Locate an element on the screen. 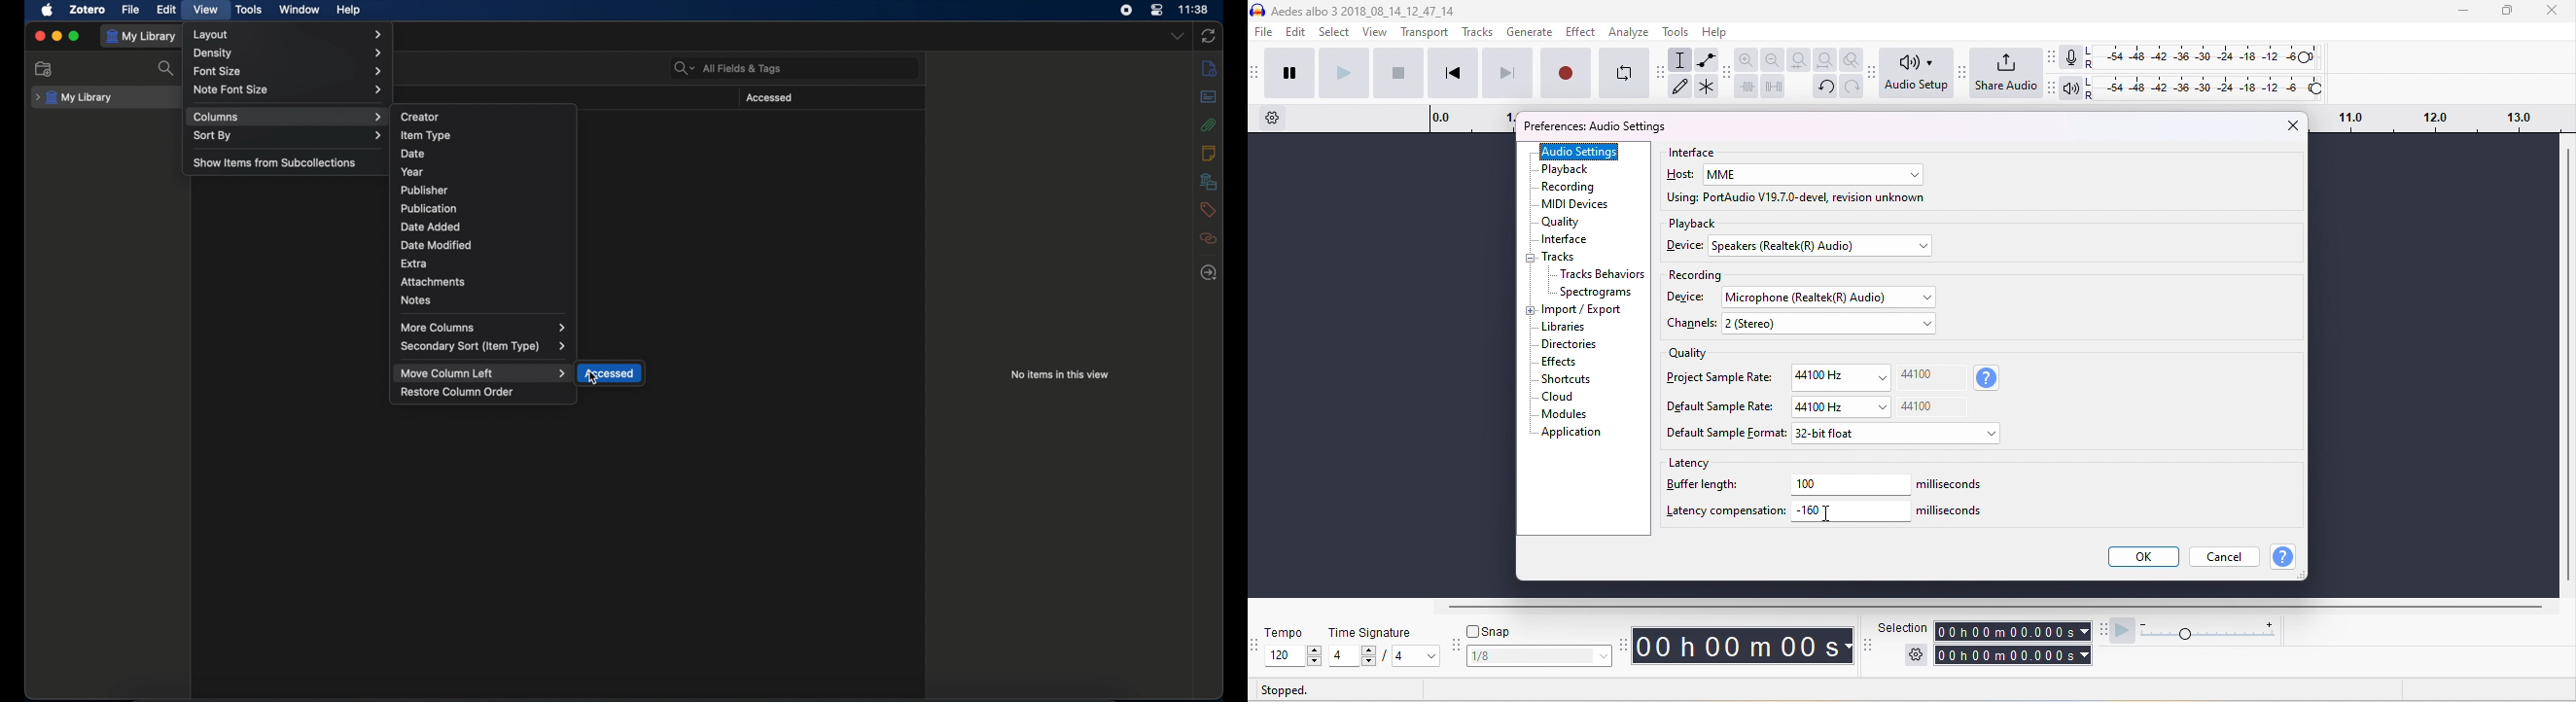 The height and width of the screenshot is (728, 2576). select device is located at coordinates (1821, 247).